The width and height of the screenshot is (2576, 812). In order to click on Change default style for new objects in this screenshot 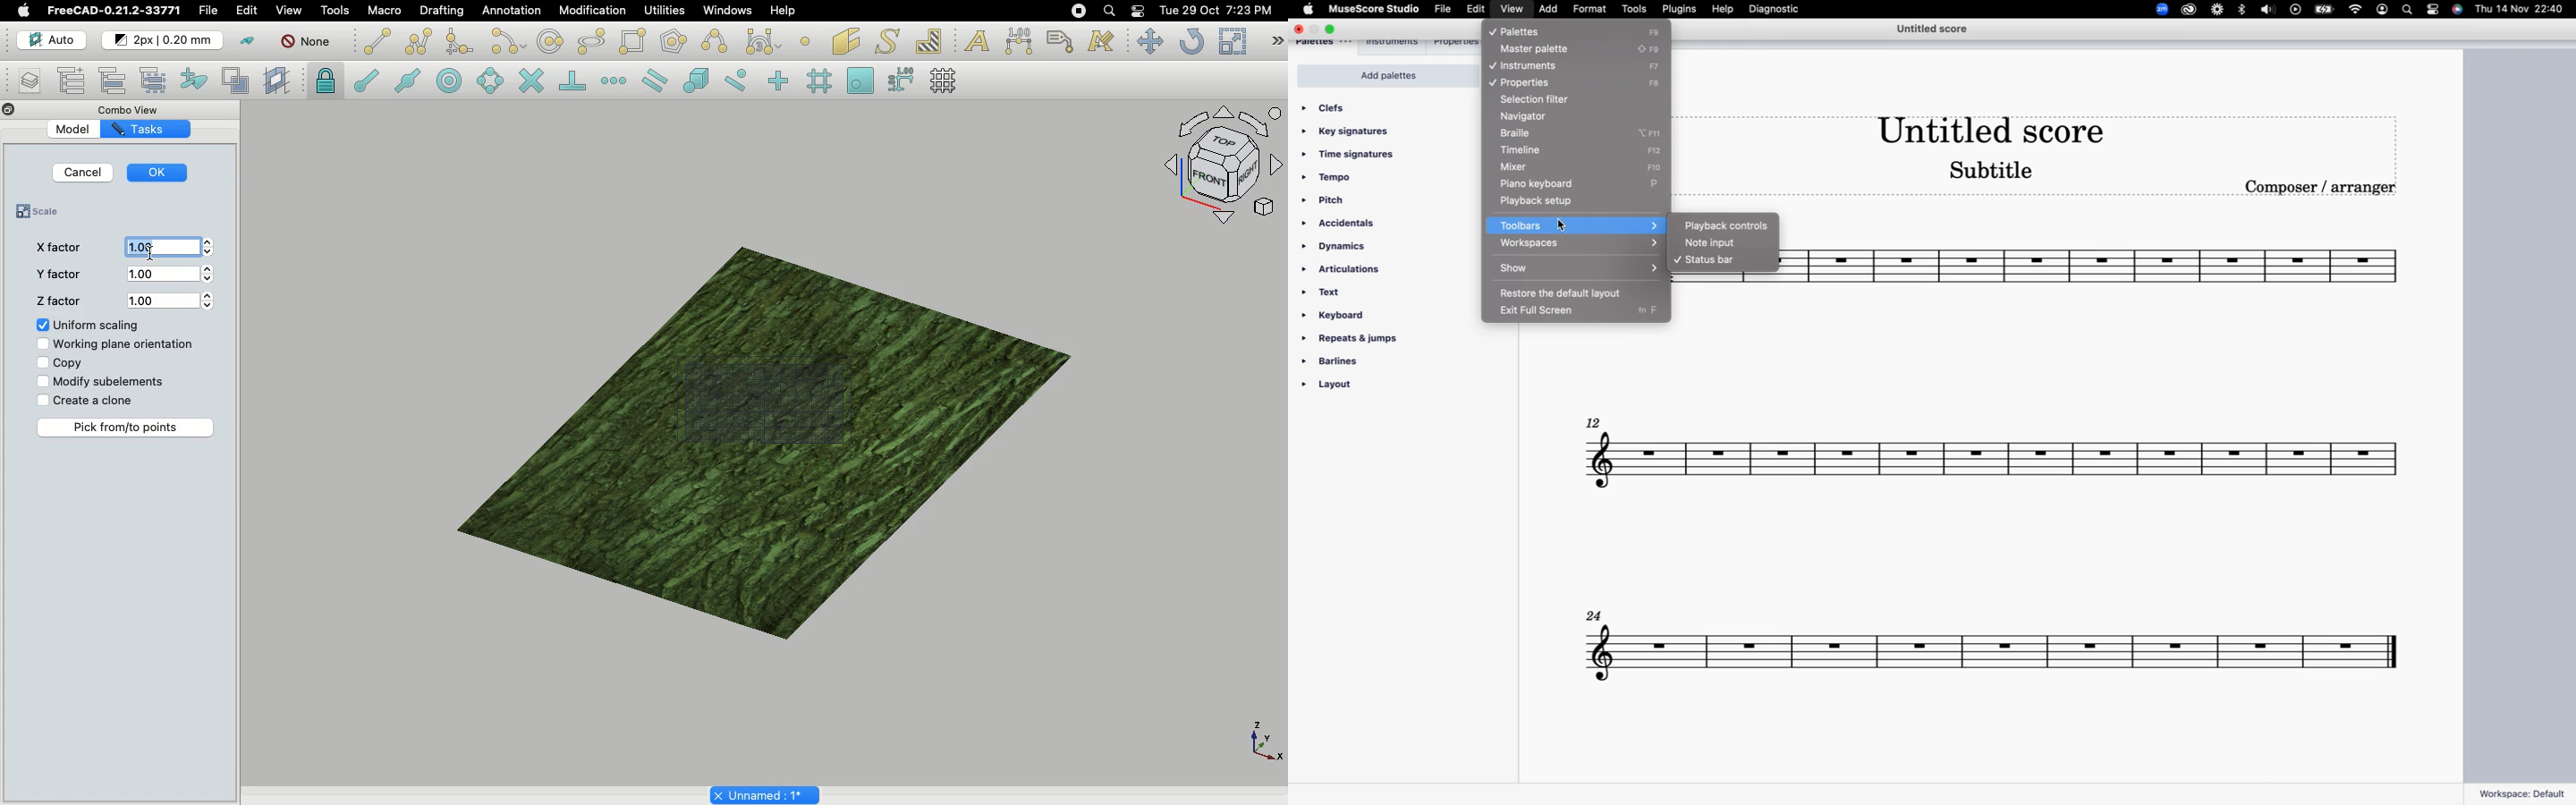, I will do `click(164, 40)`.